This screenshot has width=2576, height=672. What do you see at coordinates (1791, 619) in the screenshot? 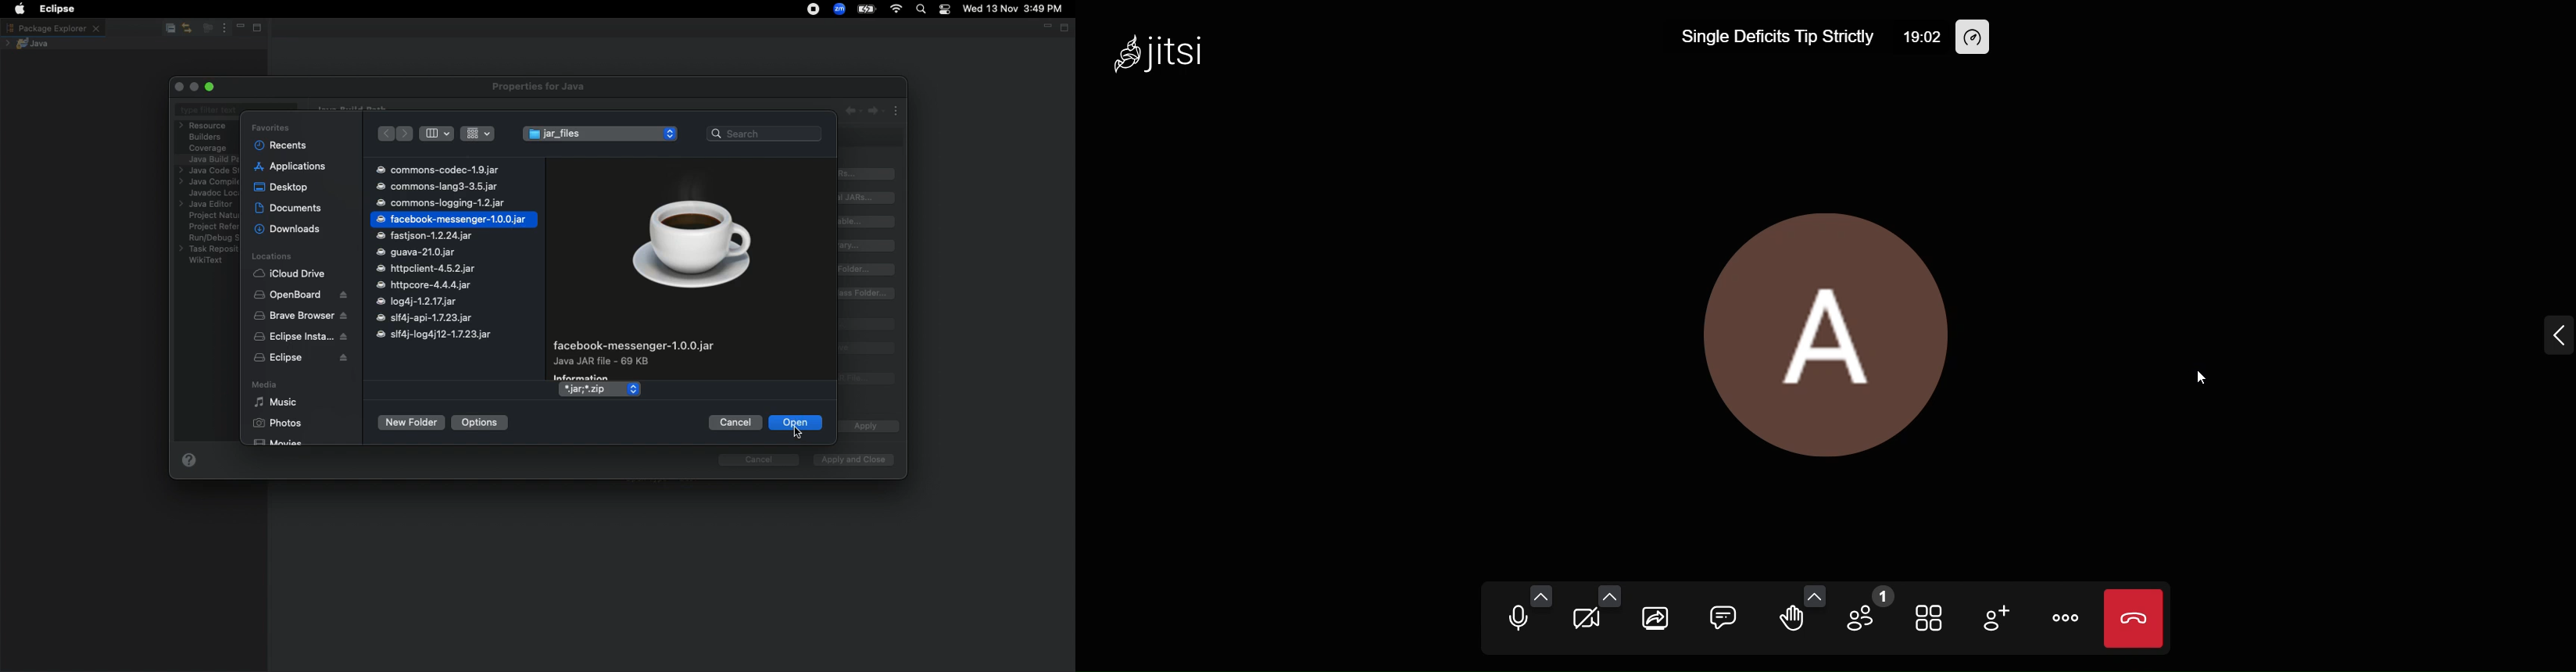
I see `raise hand` at bounding box center [1791, 619].